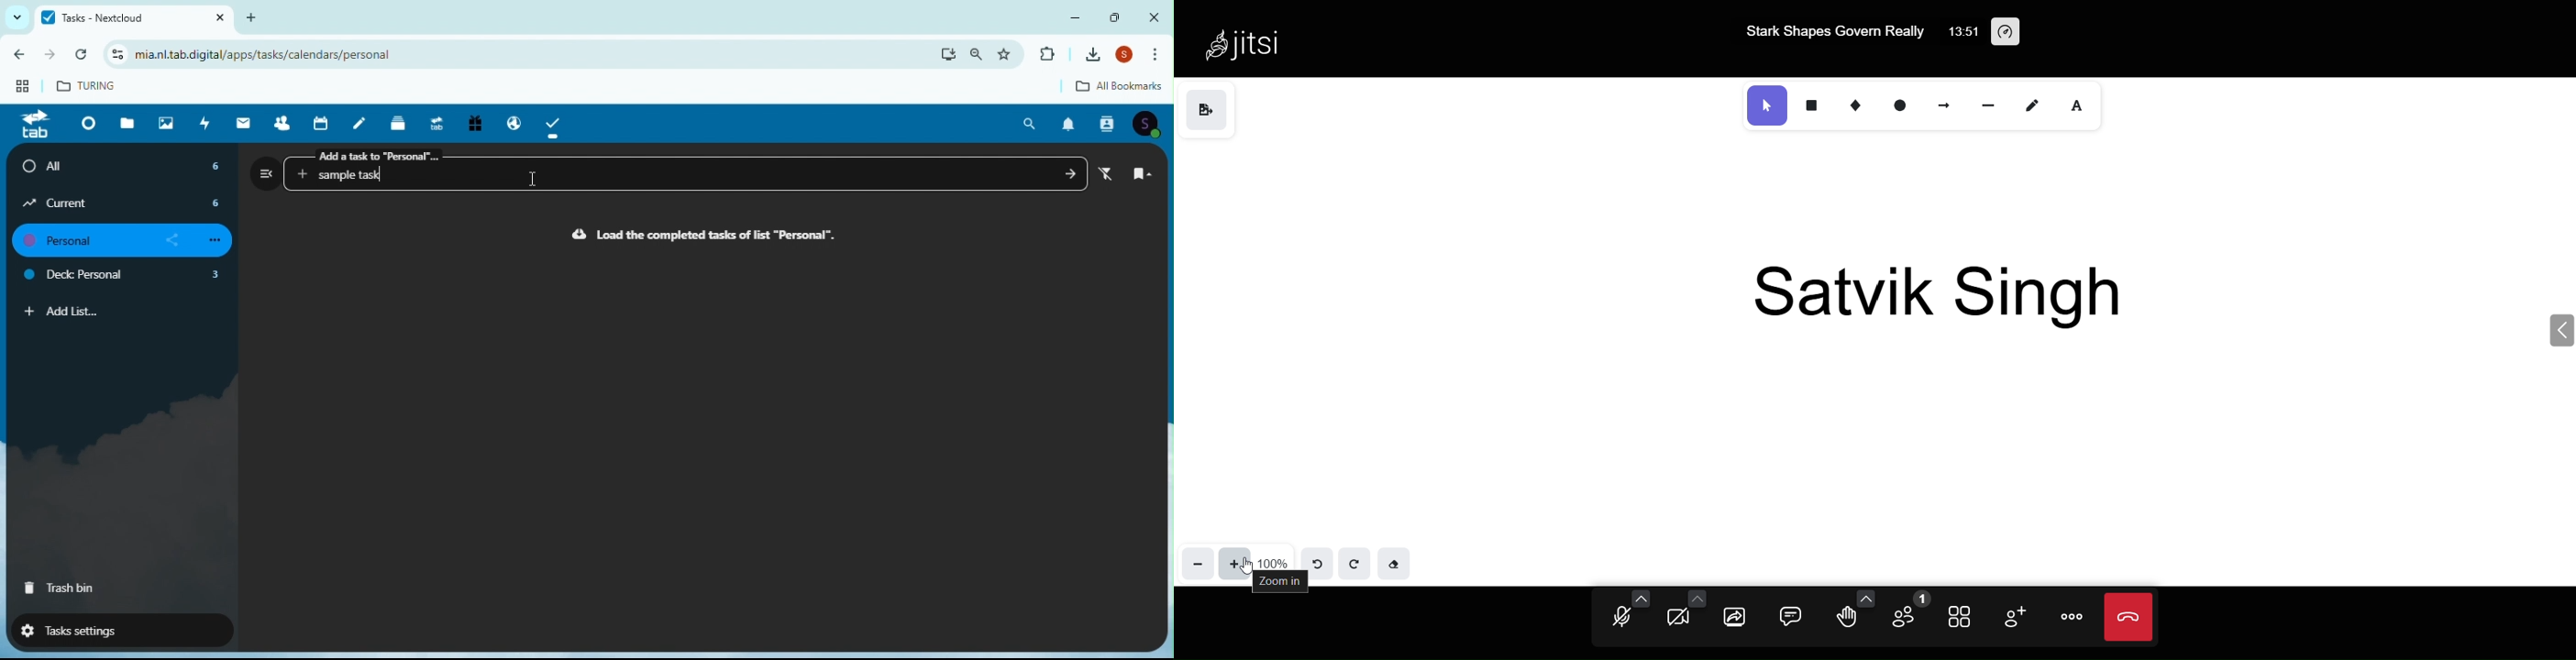 The image size is (2576, 672). What do you see at coordinates (131, 17) in the screenshot?
I see `tasks - next cloud` at bounding box center [131, 17].